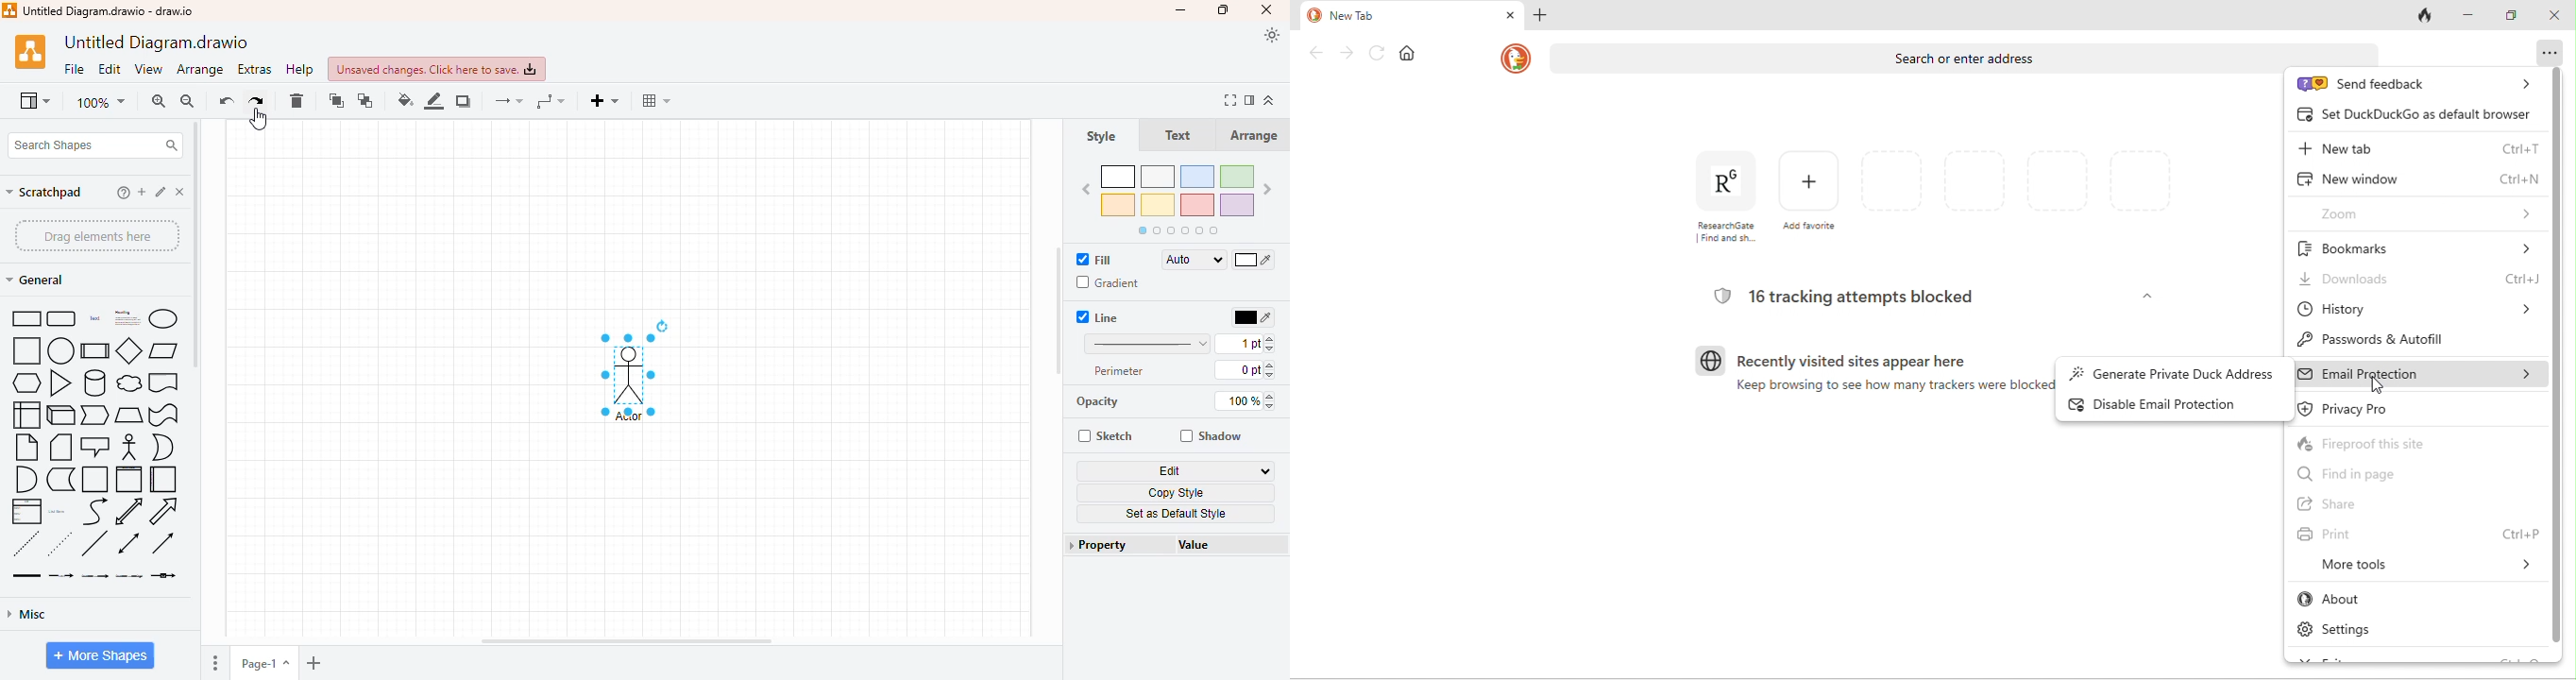 Image resolution: width=2576 pixels, height=700 pixels. I want to click on connector with symbol, so click(163, 575).